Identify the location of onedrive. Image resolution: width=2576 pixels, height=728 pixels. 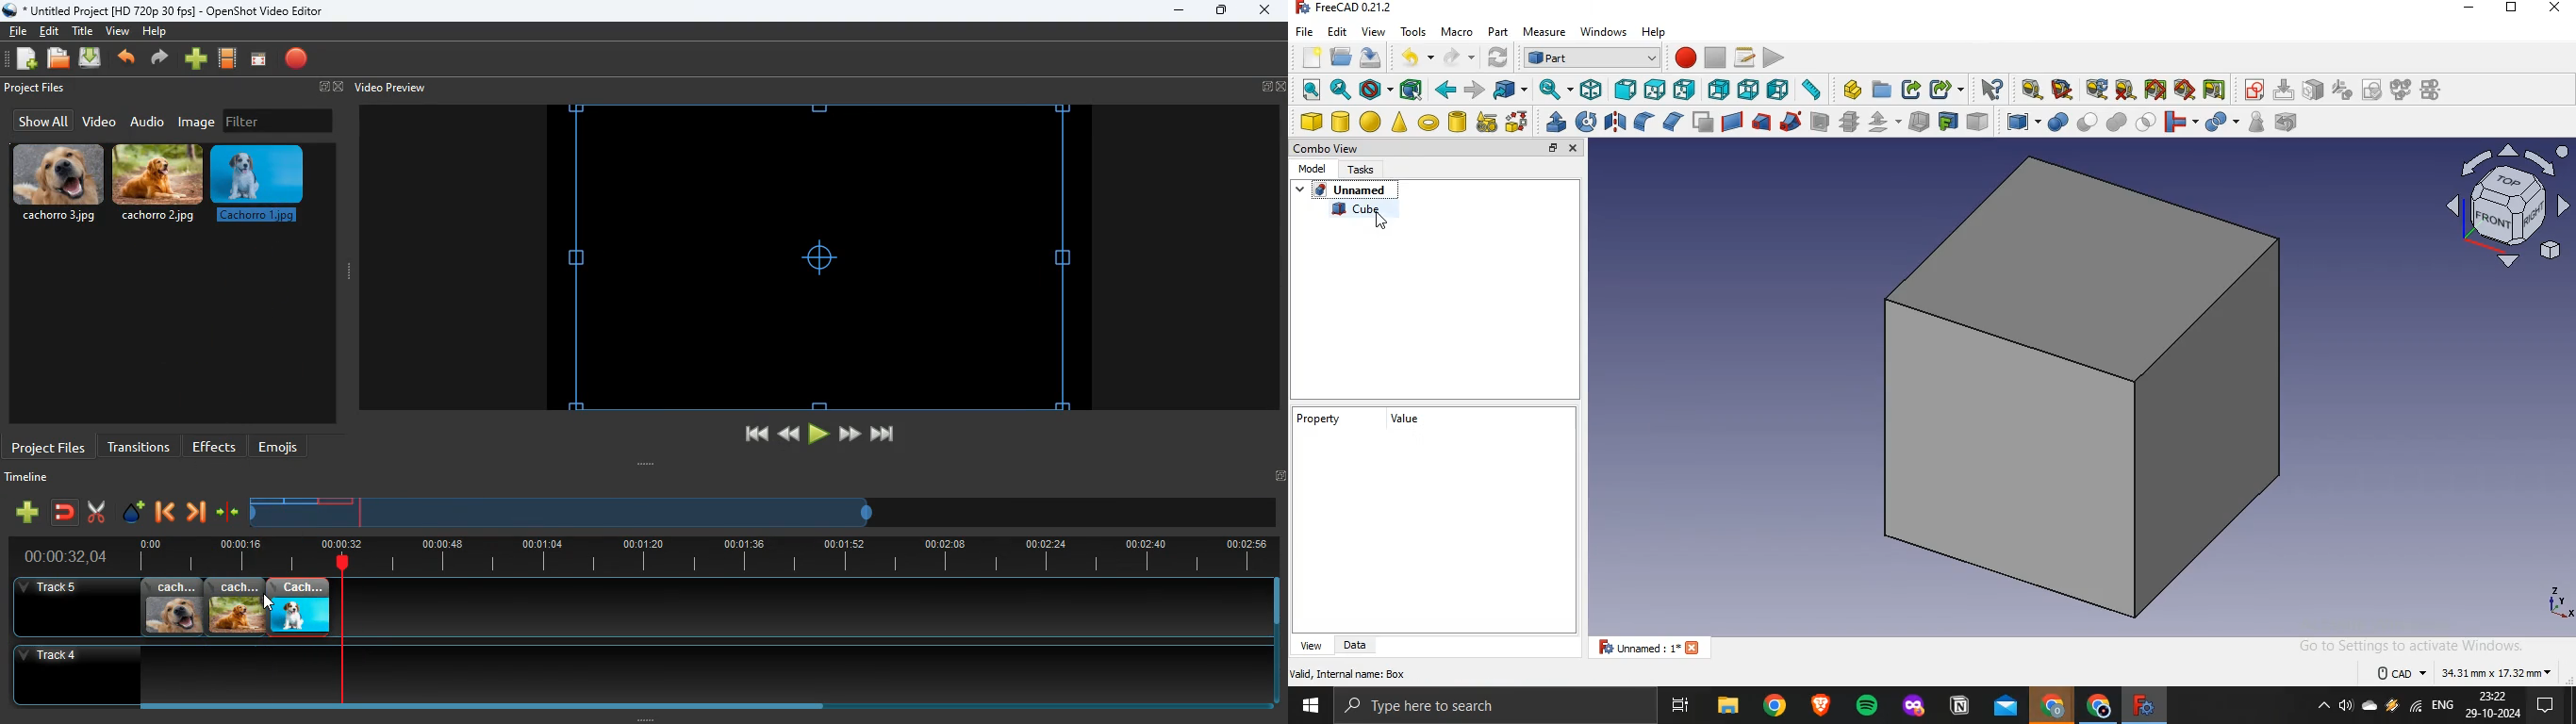
(2370, 707).